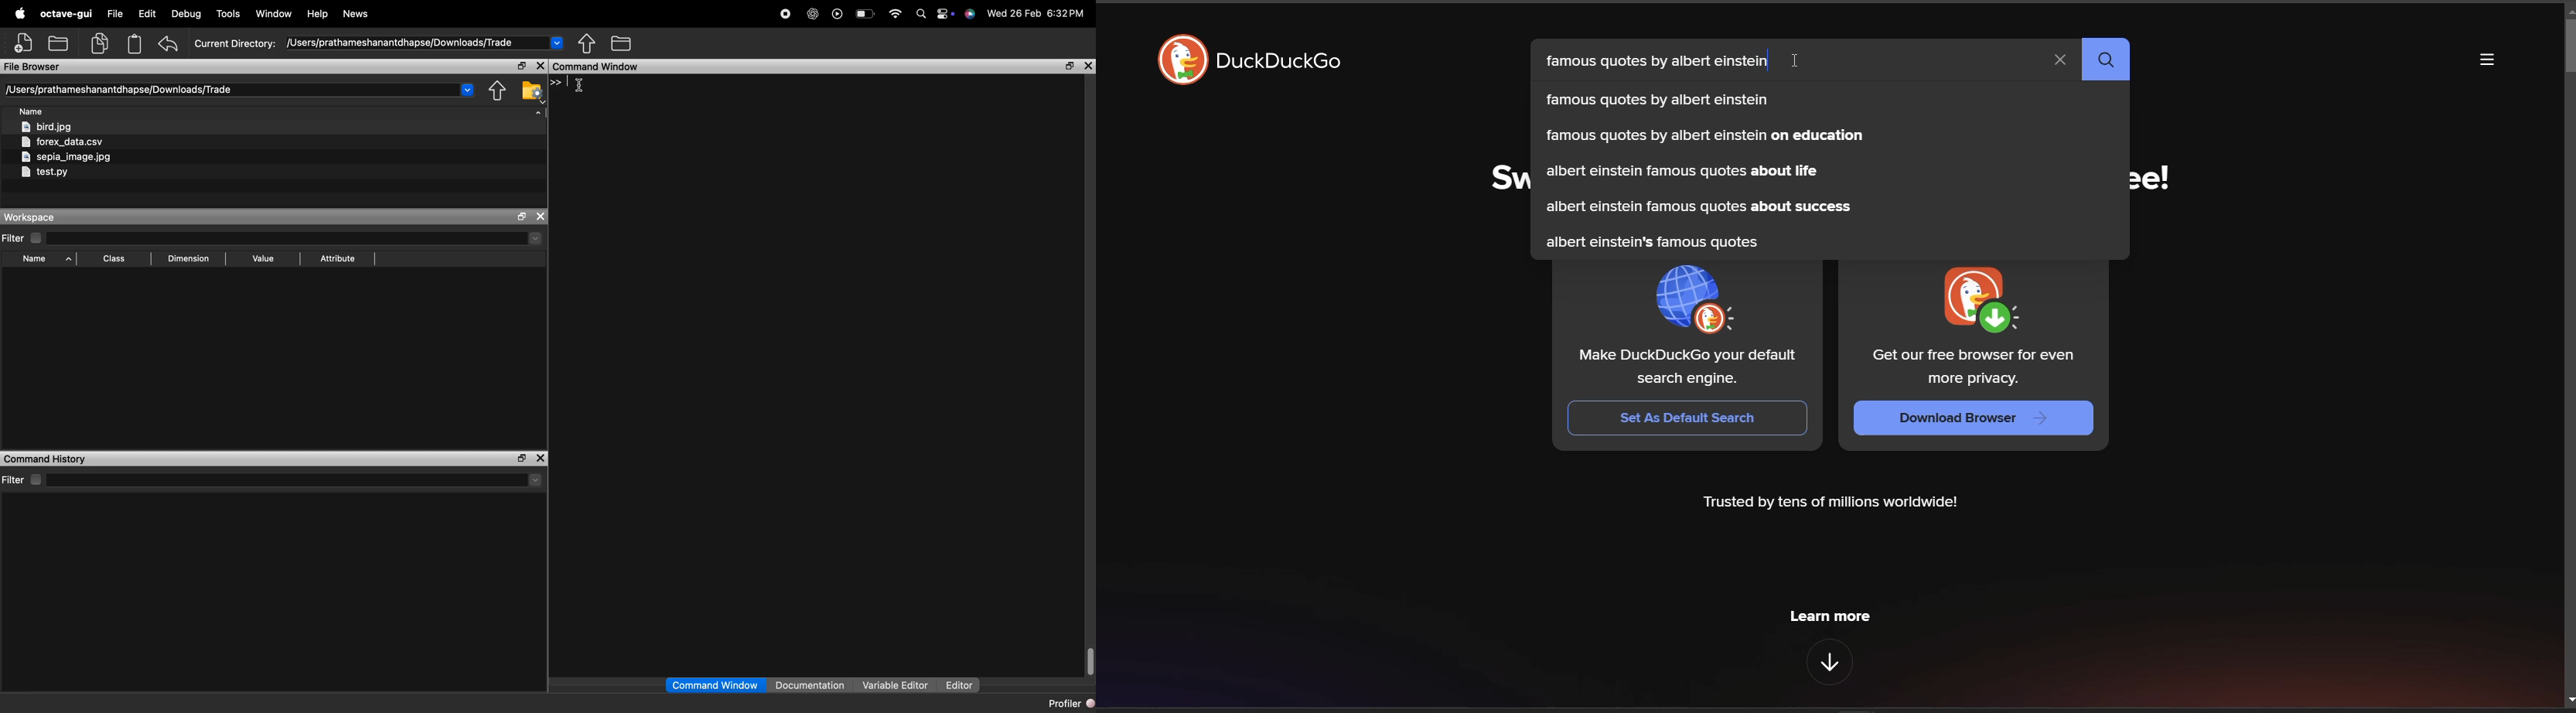 This screenshot has width=2576, height=728. What do you see at coordinates (1977, 300) in the screenshot?
I see `logo` at bounding box center [1977, 300].